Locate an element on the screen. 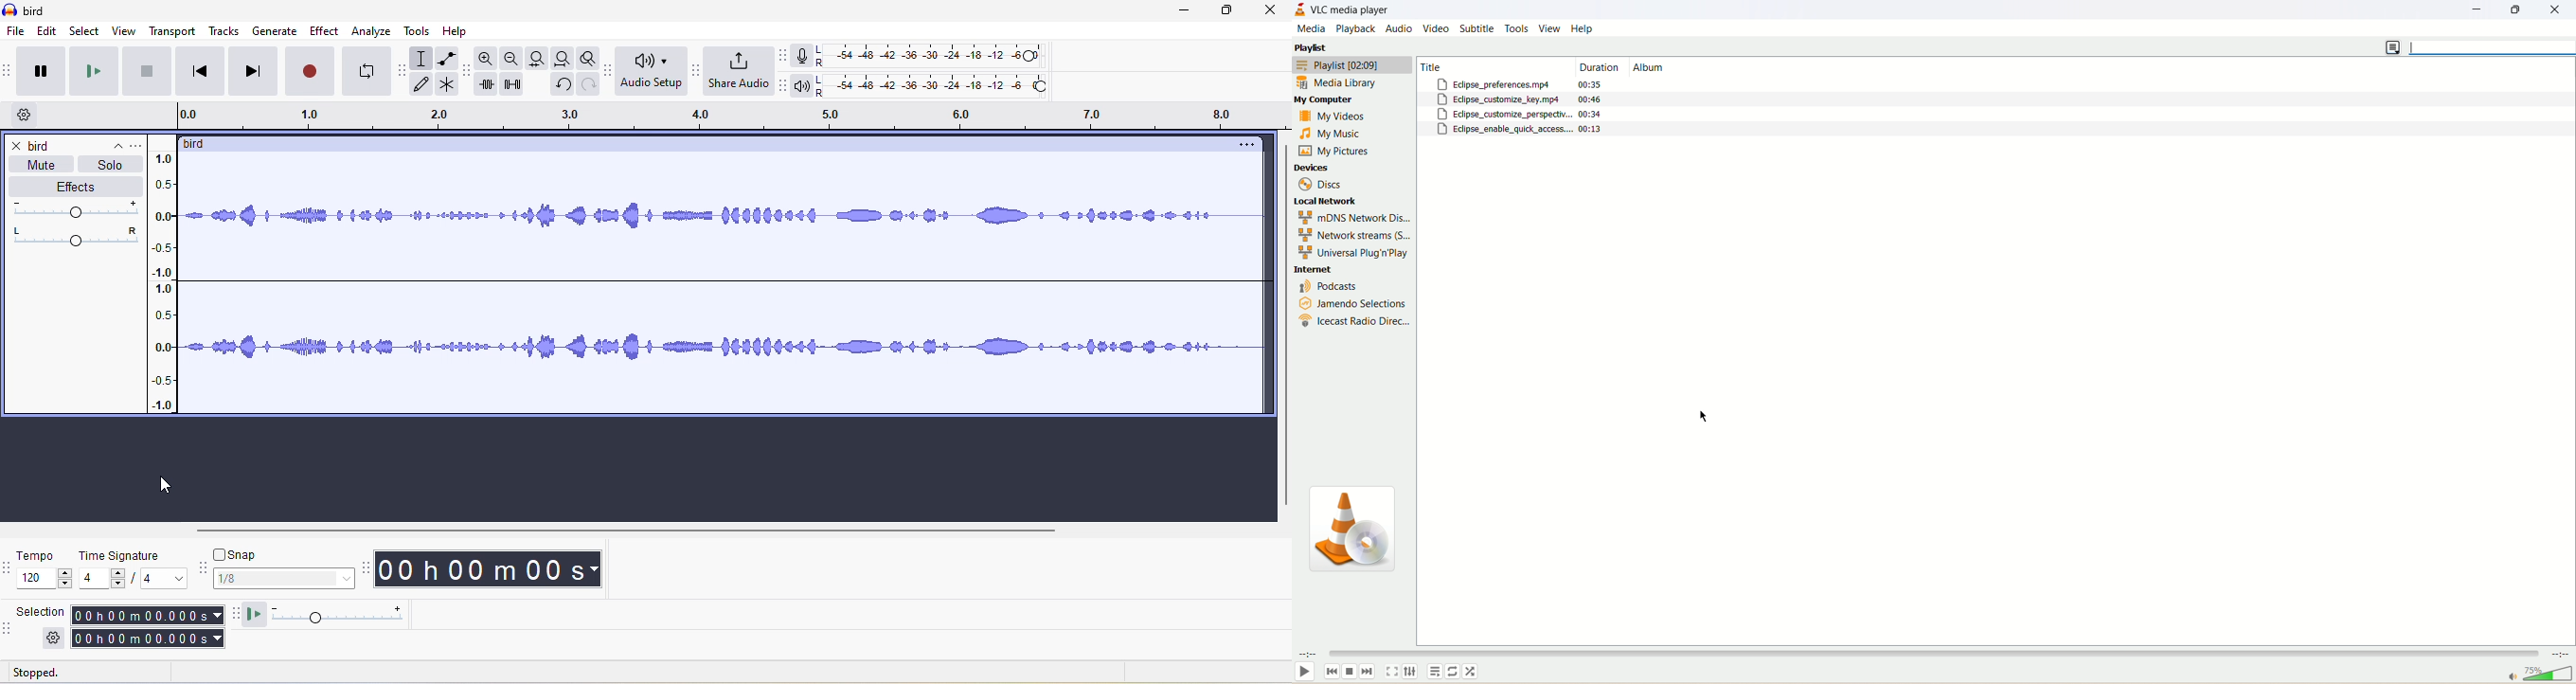 Image resolution: width=2576 pixels, height=700 pixels. select is located at coordinates (86, 31).